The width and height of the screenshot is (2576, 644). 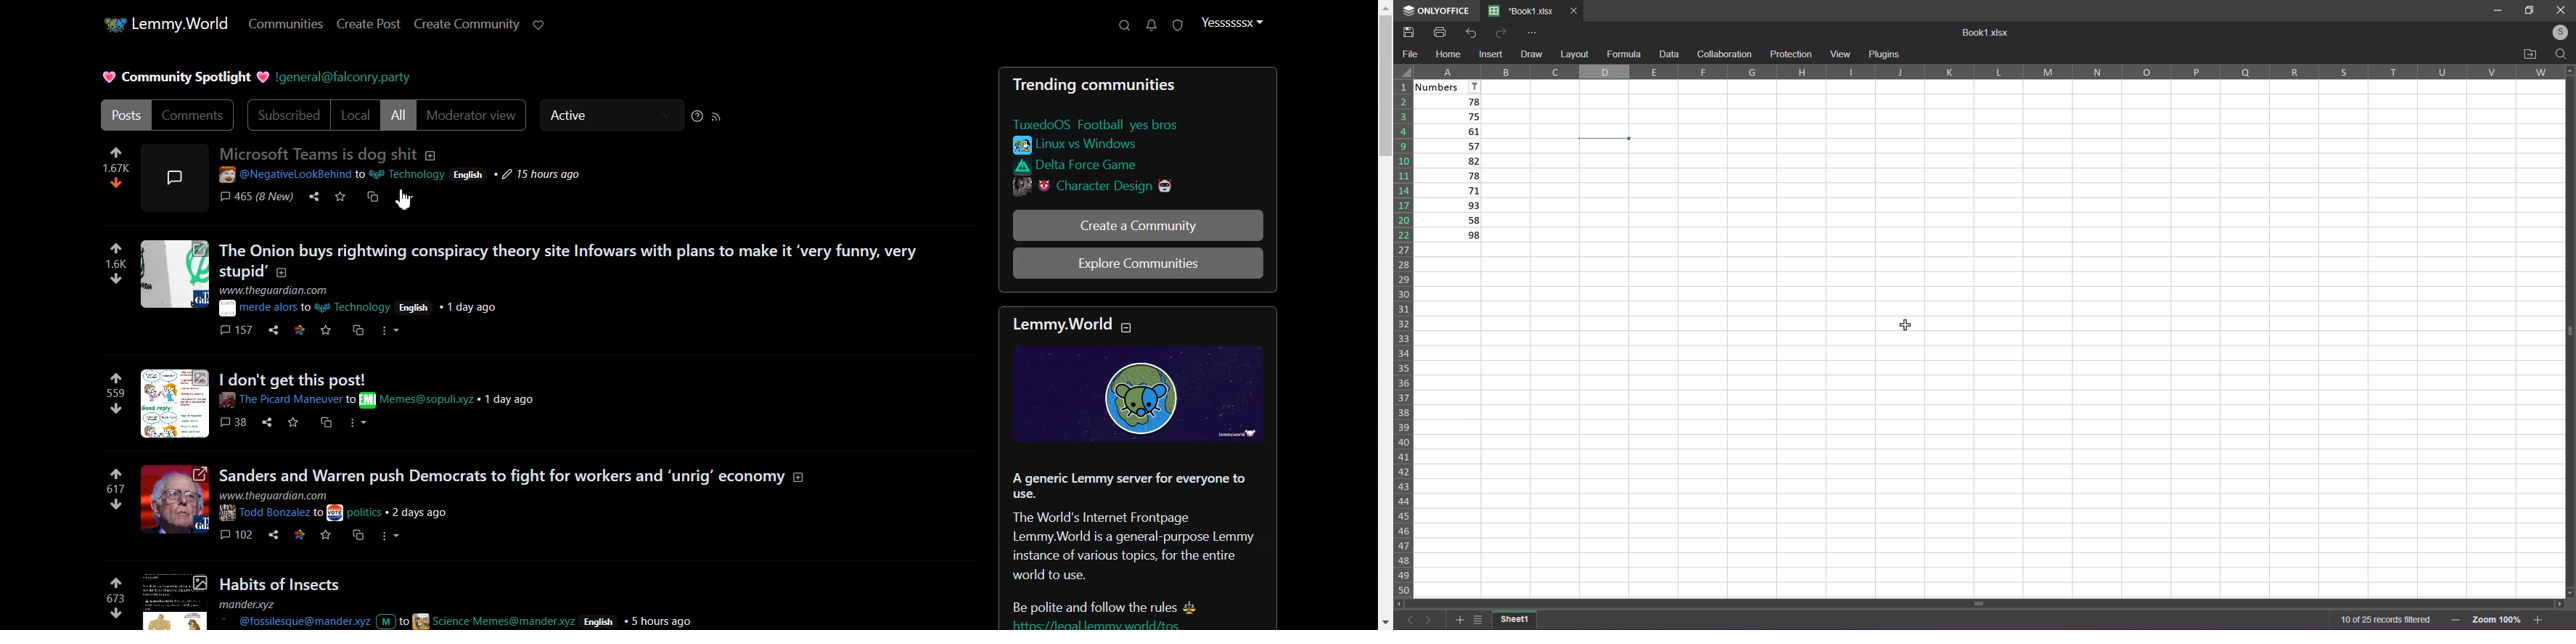 What do you see at coordinates (1123, 26) in the screenshot?
I see `Support` at bounding box center [1123, 26].